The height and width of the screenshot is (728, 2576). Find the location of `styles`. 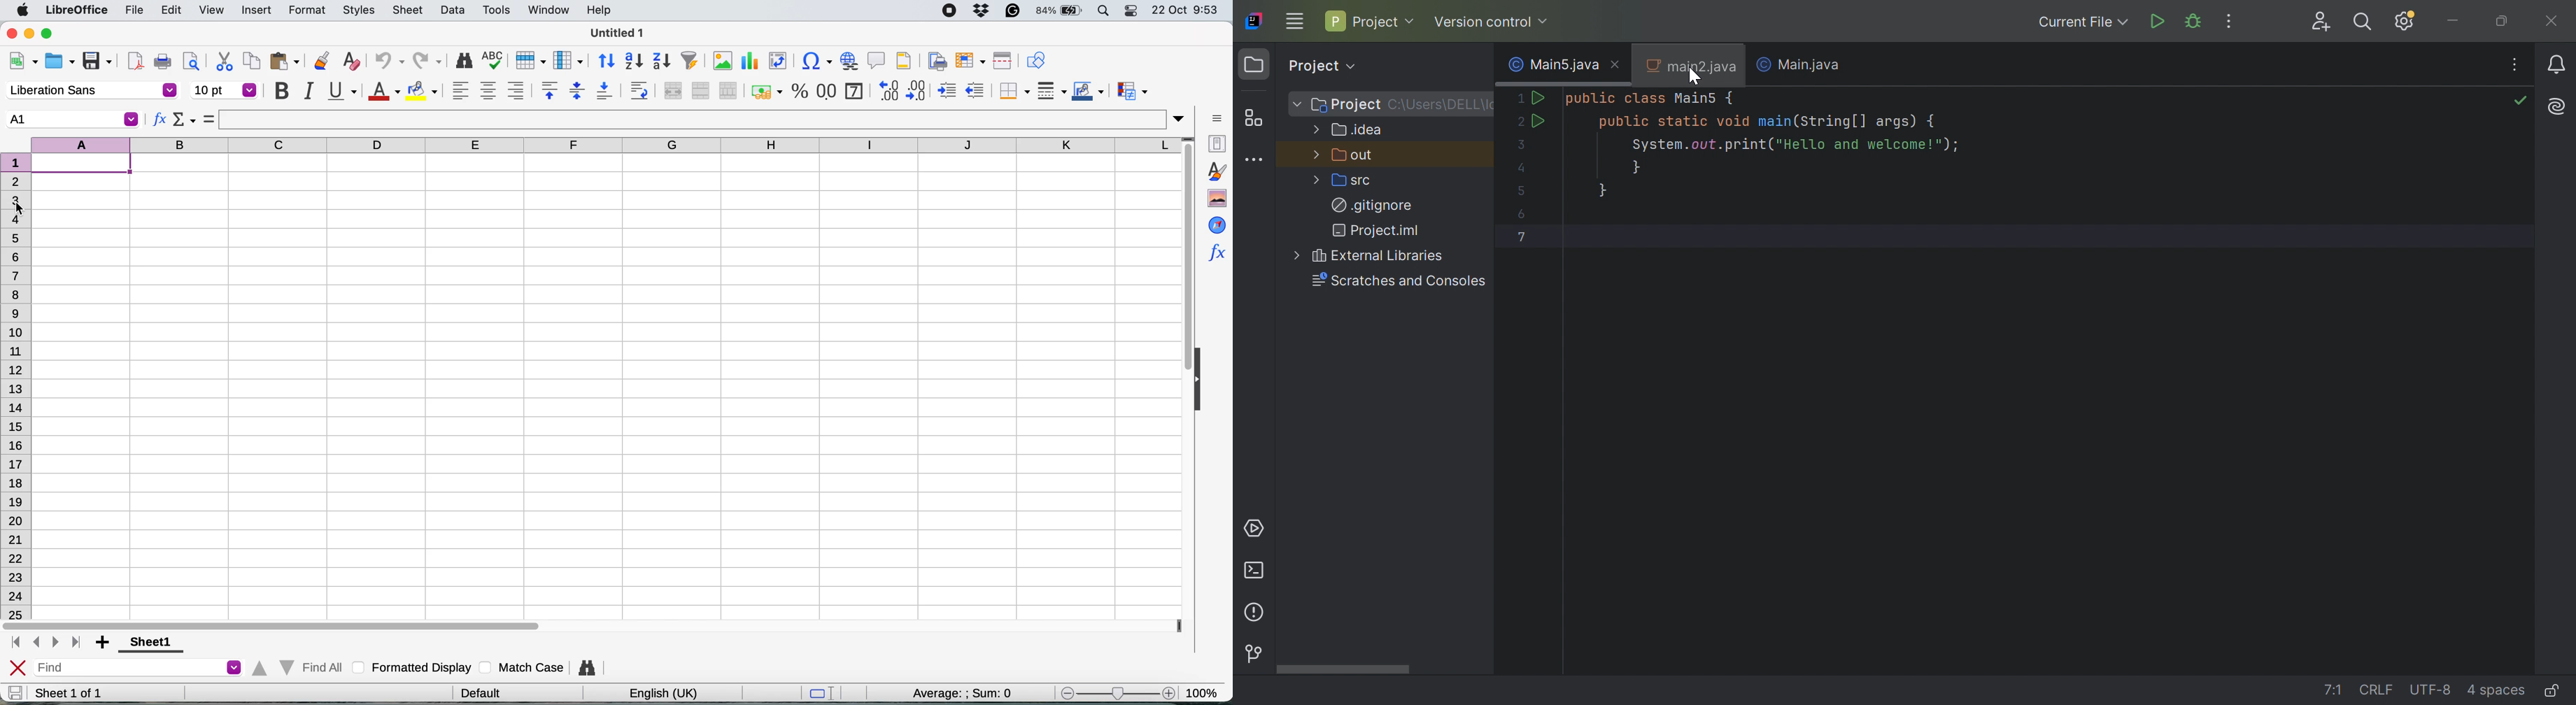

styles is located at coordinates (359, 11).